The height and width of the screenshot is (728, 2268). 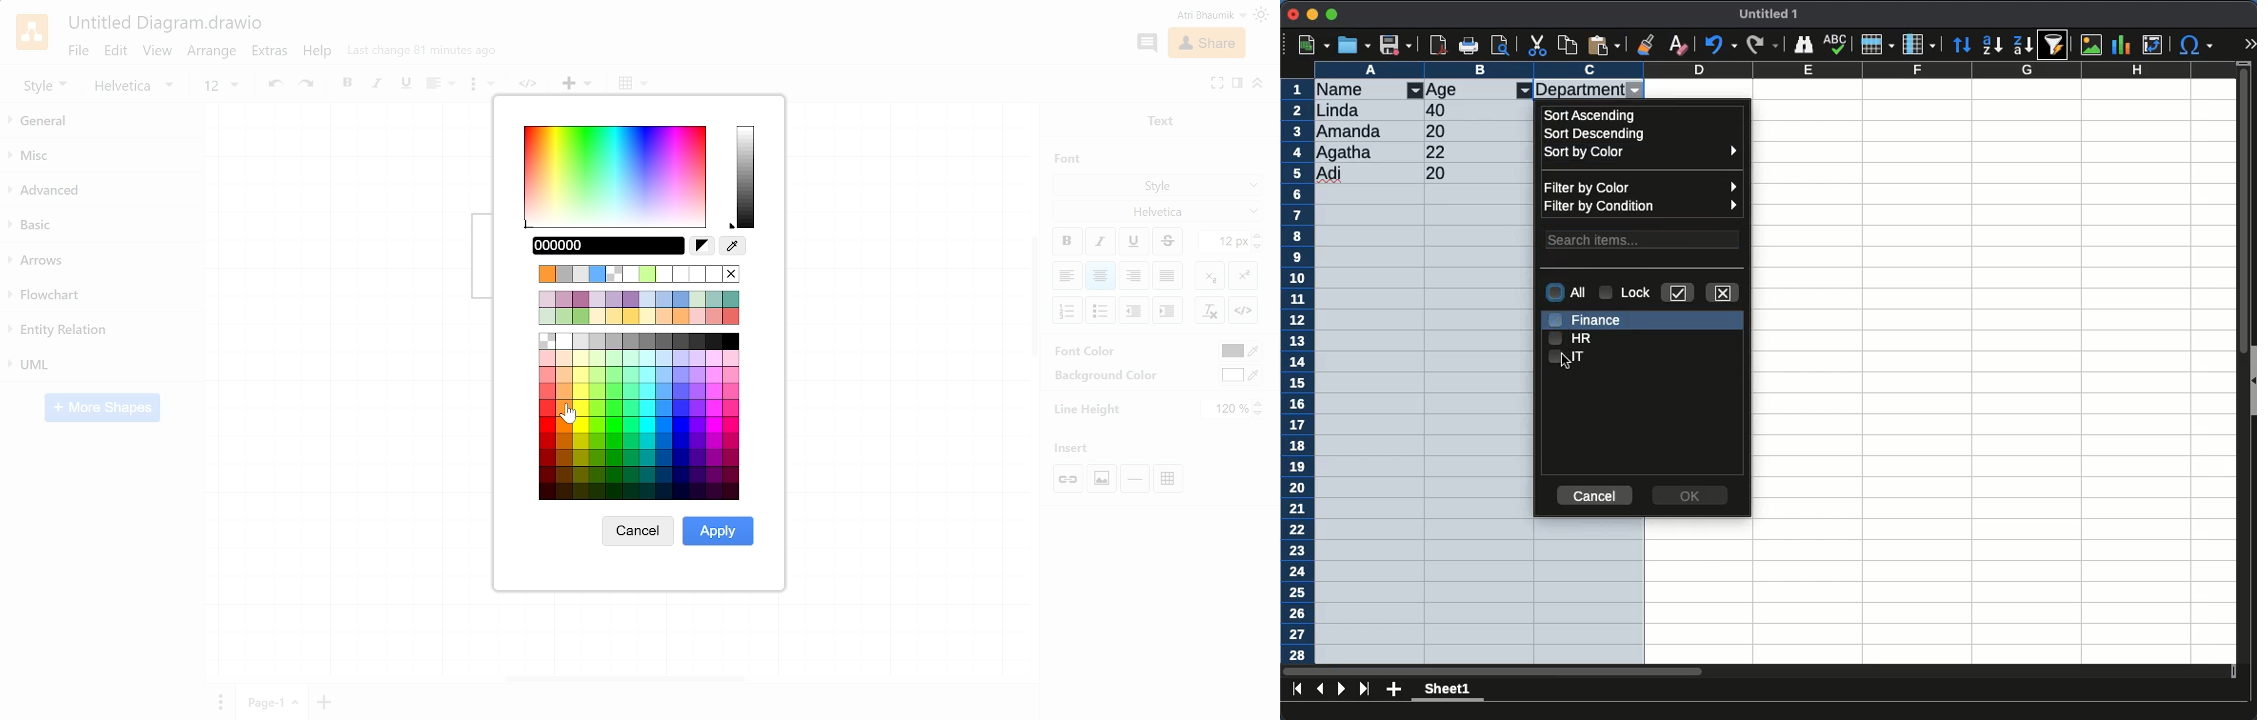 I want to click on align, so click(x=438, y=85).